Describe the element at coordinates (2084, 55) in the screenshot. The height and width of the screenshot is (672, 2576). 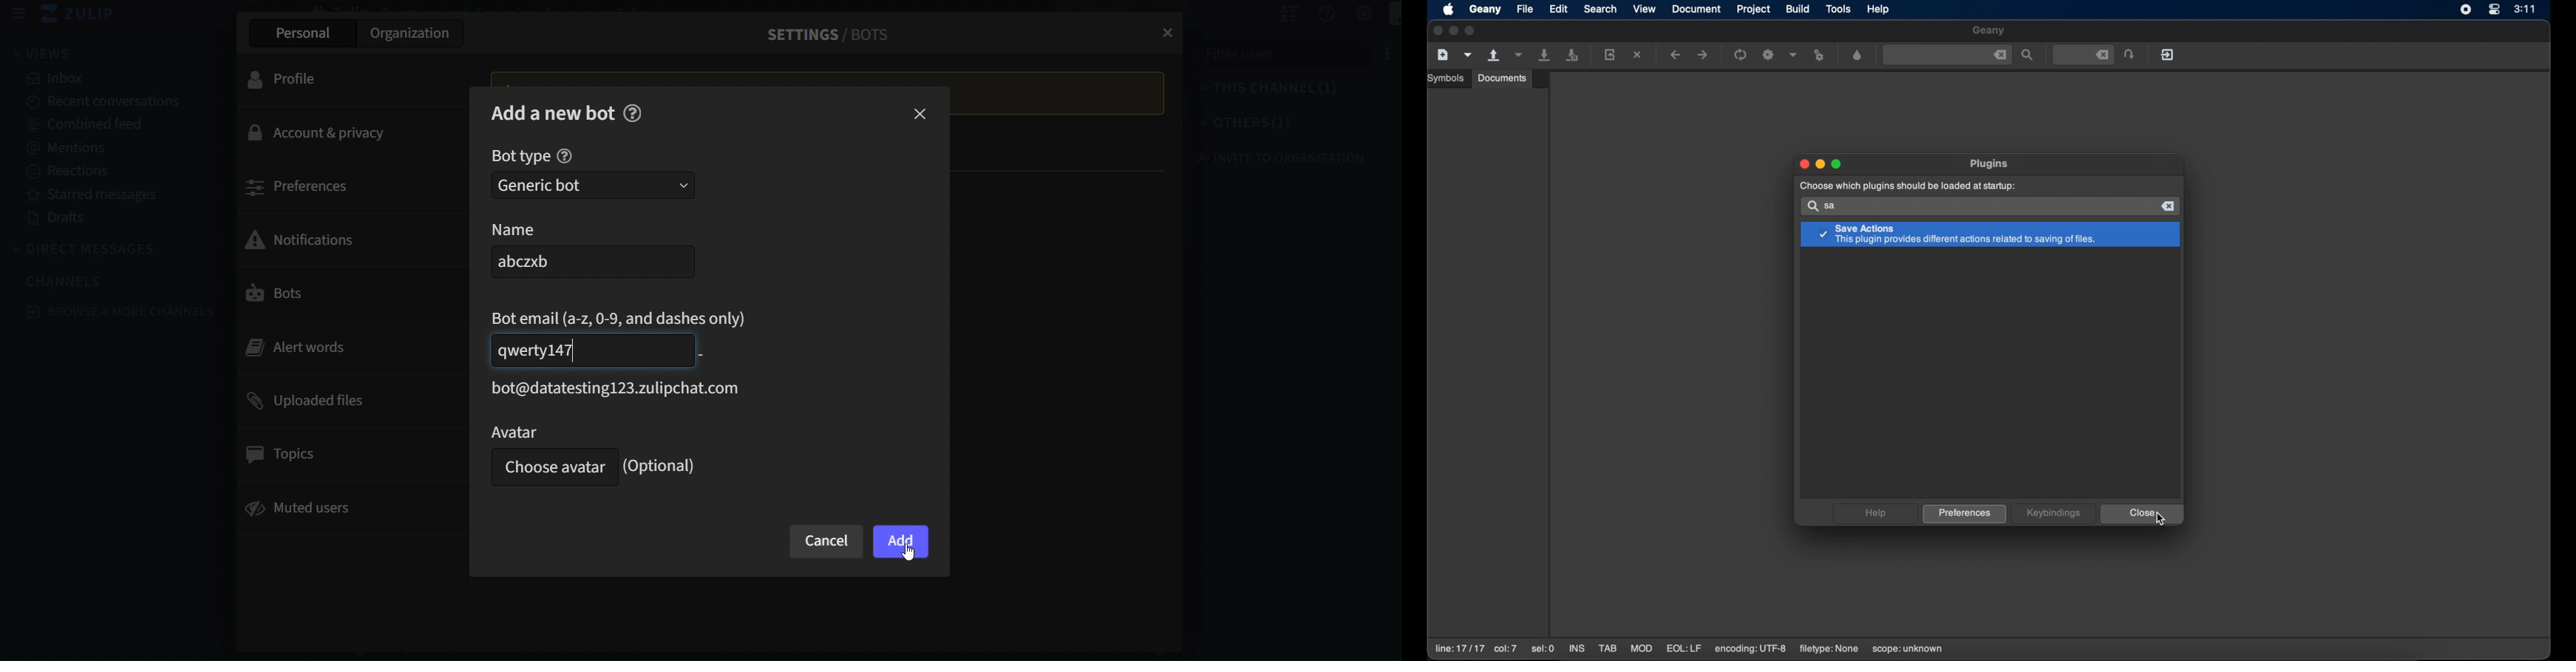
I see `jump to the entered file` at that location.